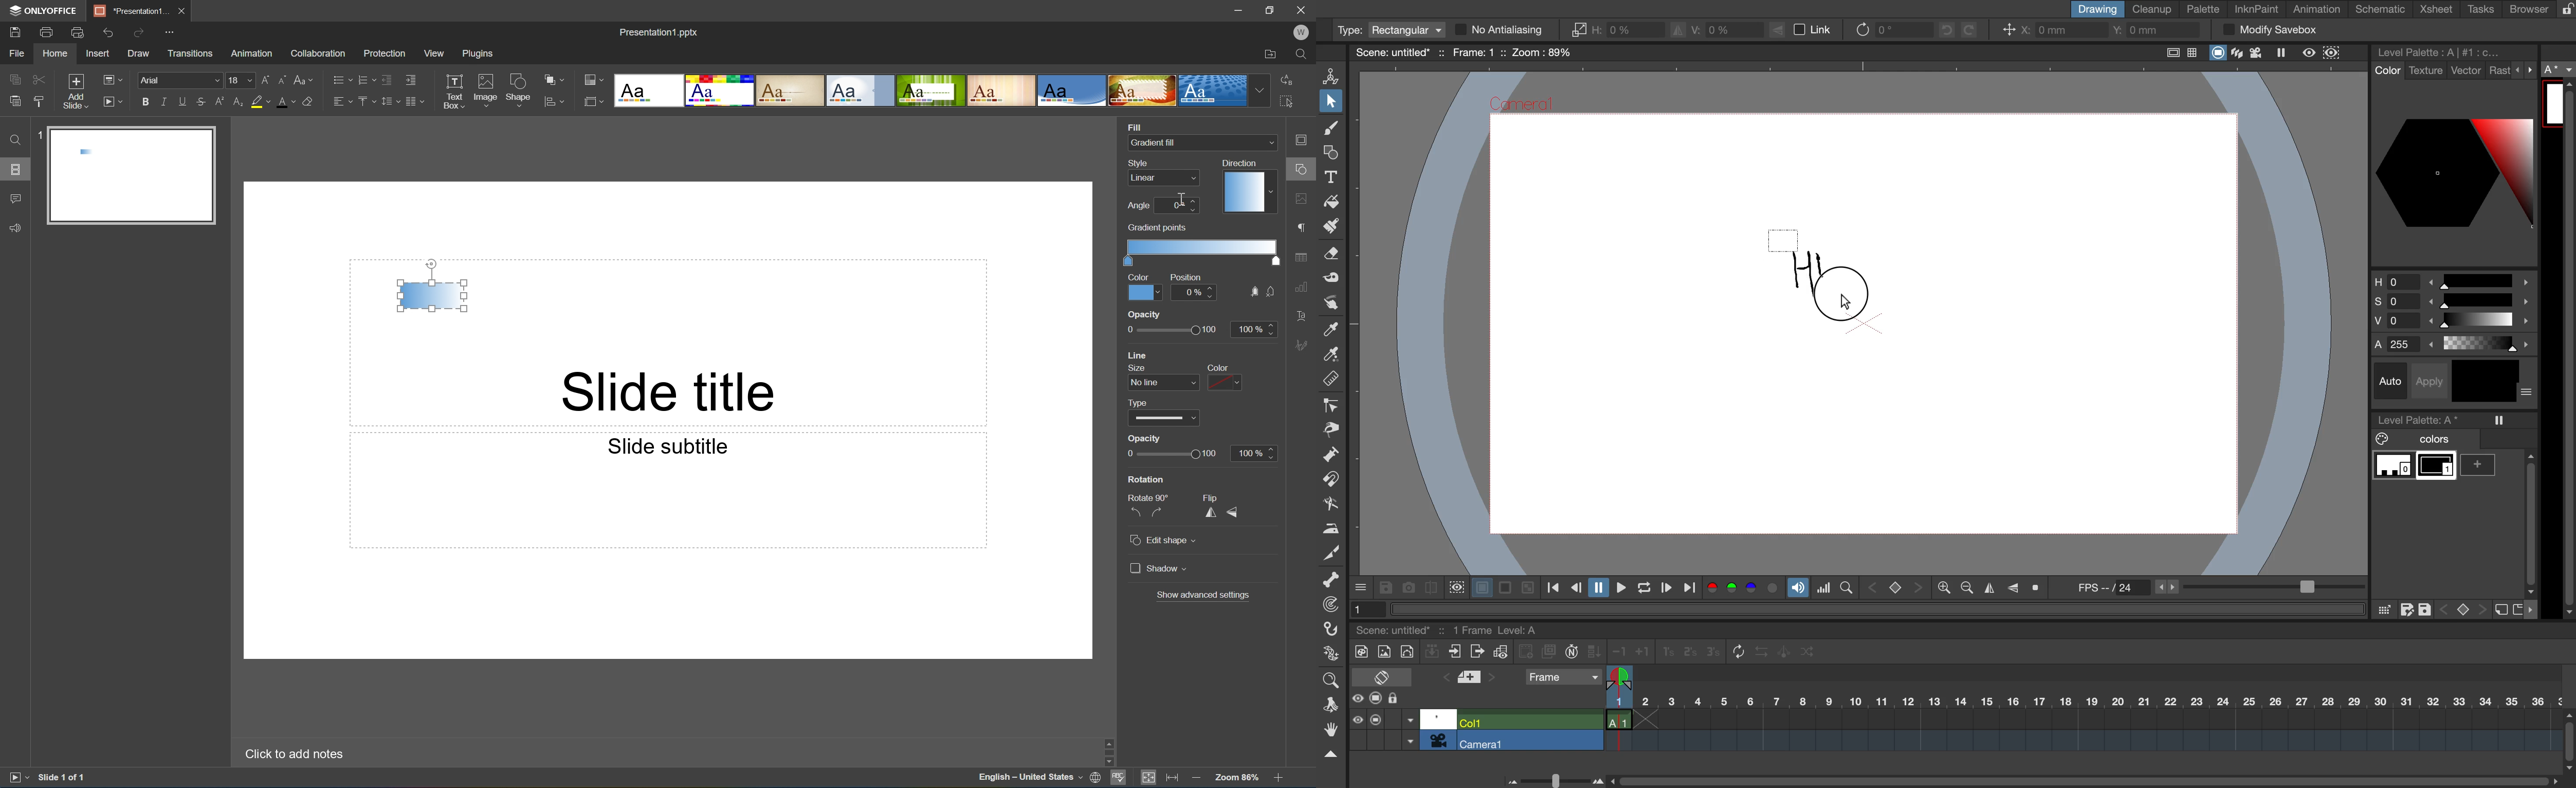  I want to click on Paste, so click(12, 101).